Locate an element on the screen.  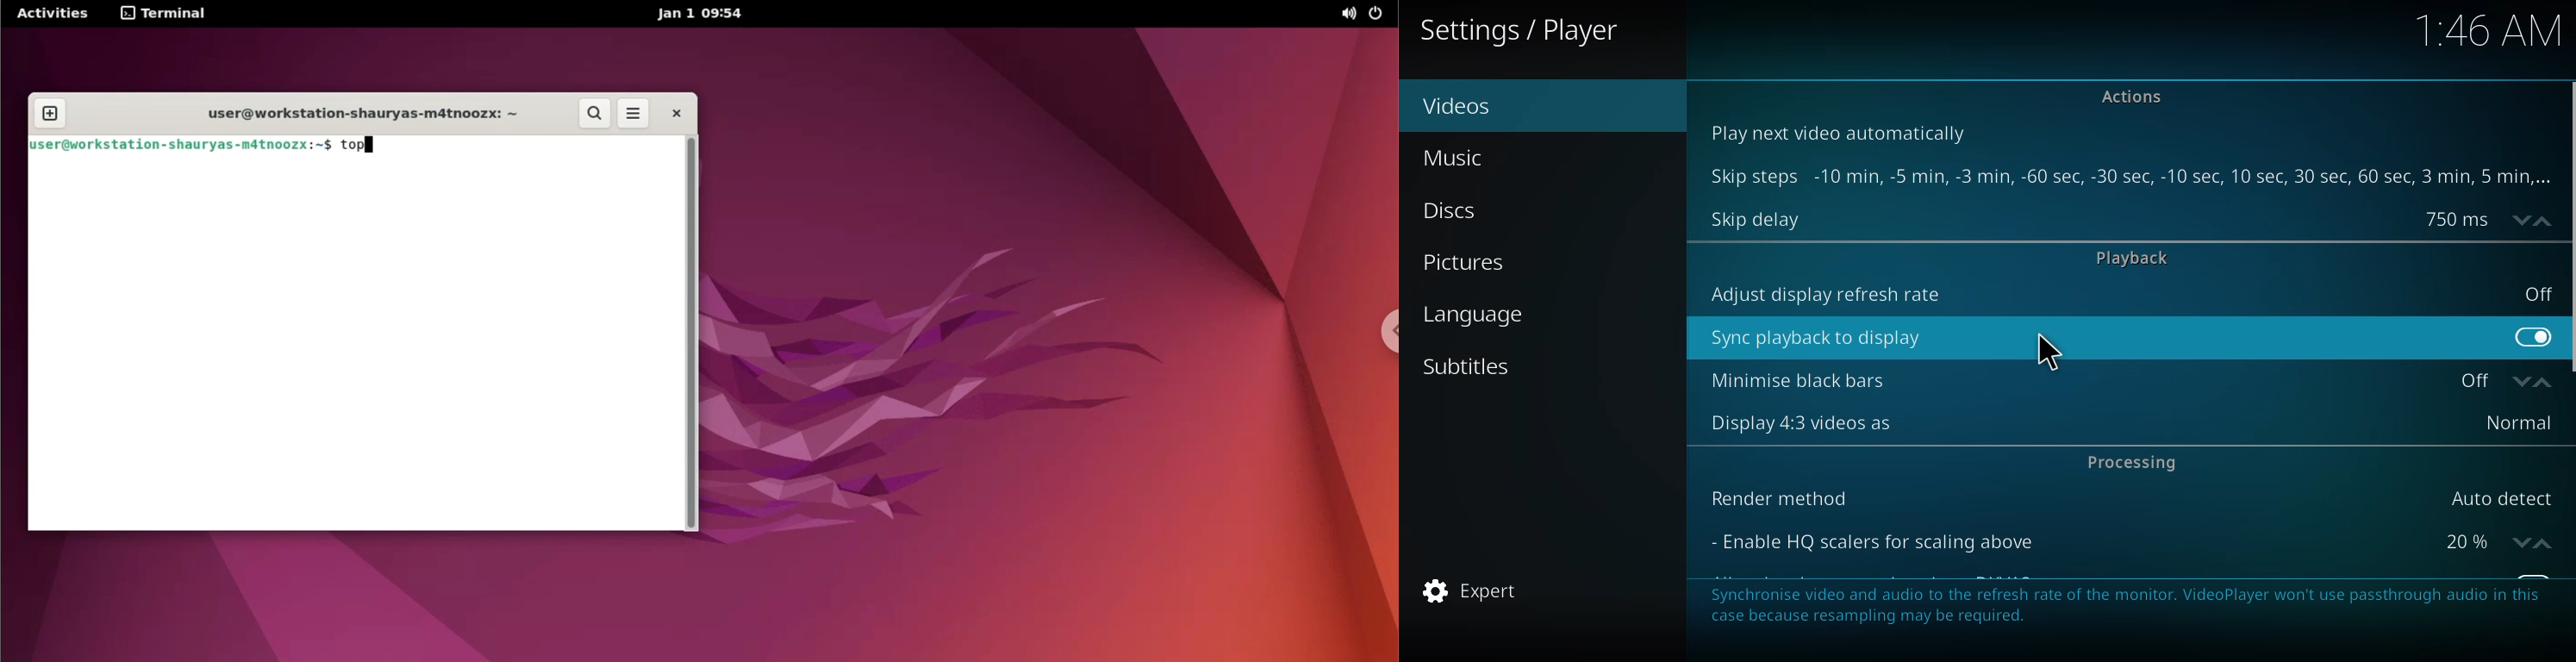
steps is located at coordinates (2188, 176).